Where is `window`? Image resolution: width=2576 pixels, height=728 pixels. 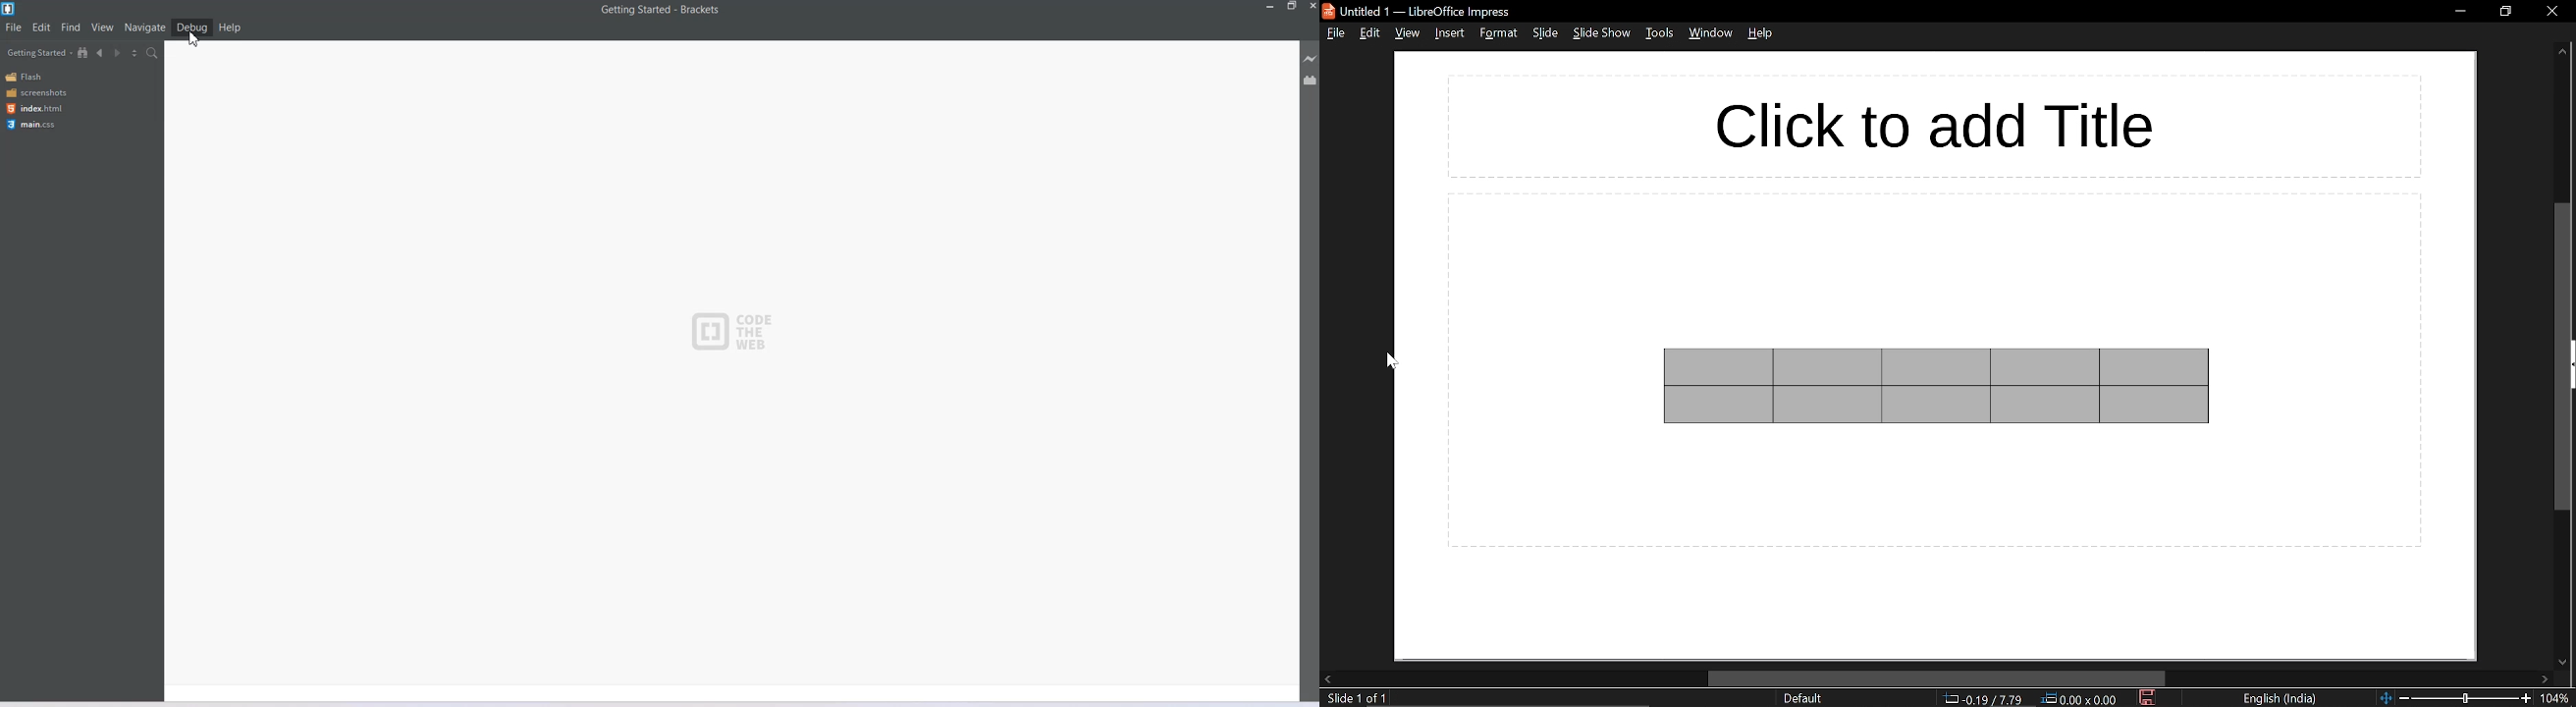
window is located at coordinates (1710, 33).